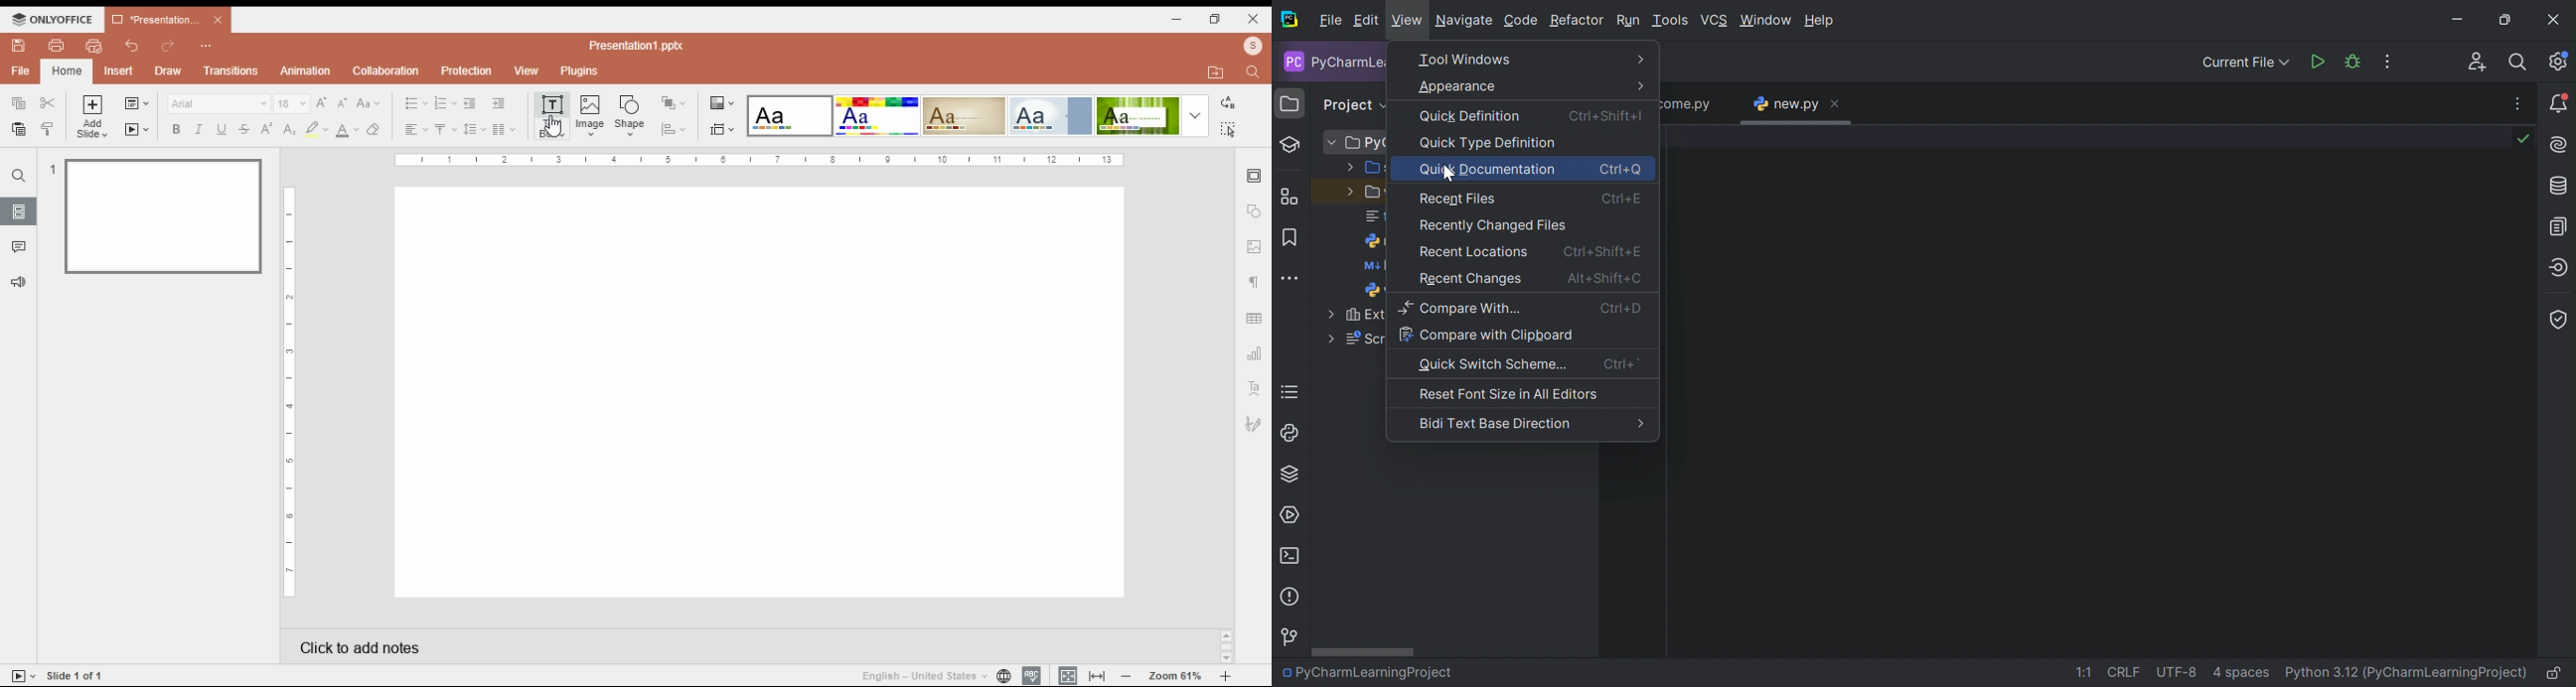  I want to click on transitions, so click(231, 72).